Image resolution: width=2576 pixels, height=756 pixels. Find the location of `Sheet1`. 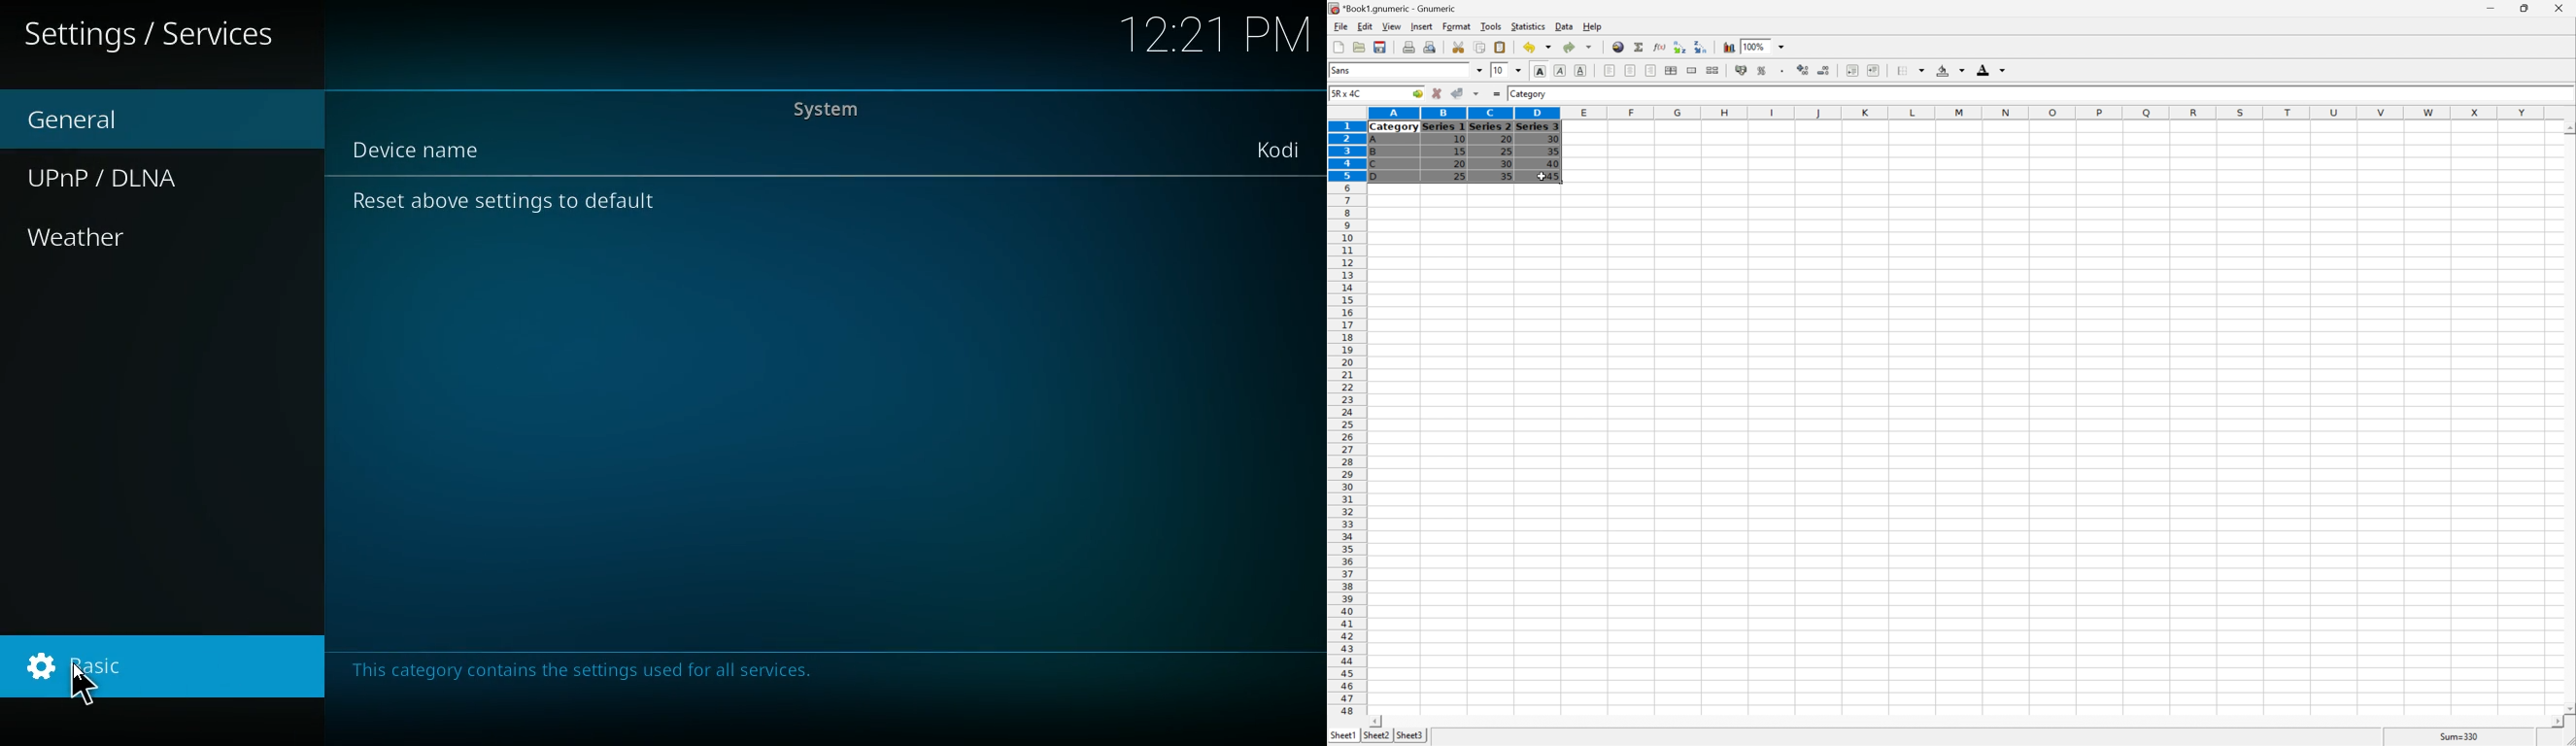

Sheet1 is located at coordinates (1342, 736).